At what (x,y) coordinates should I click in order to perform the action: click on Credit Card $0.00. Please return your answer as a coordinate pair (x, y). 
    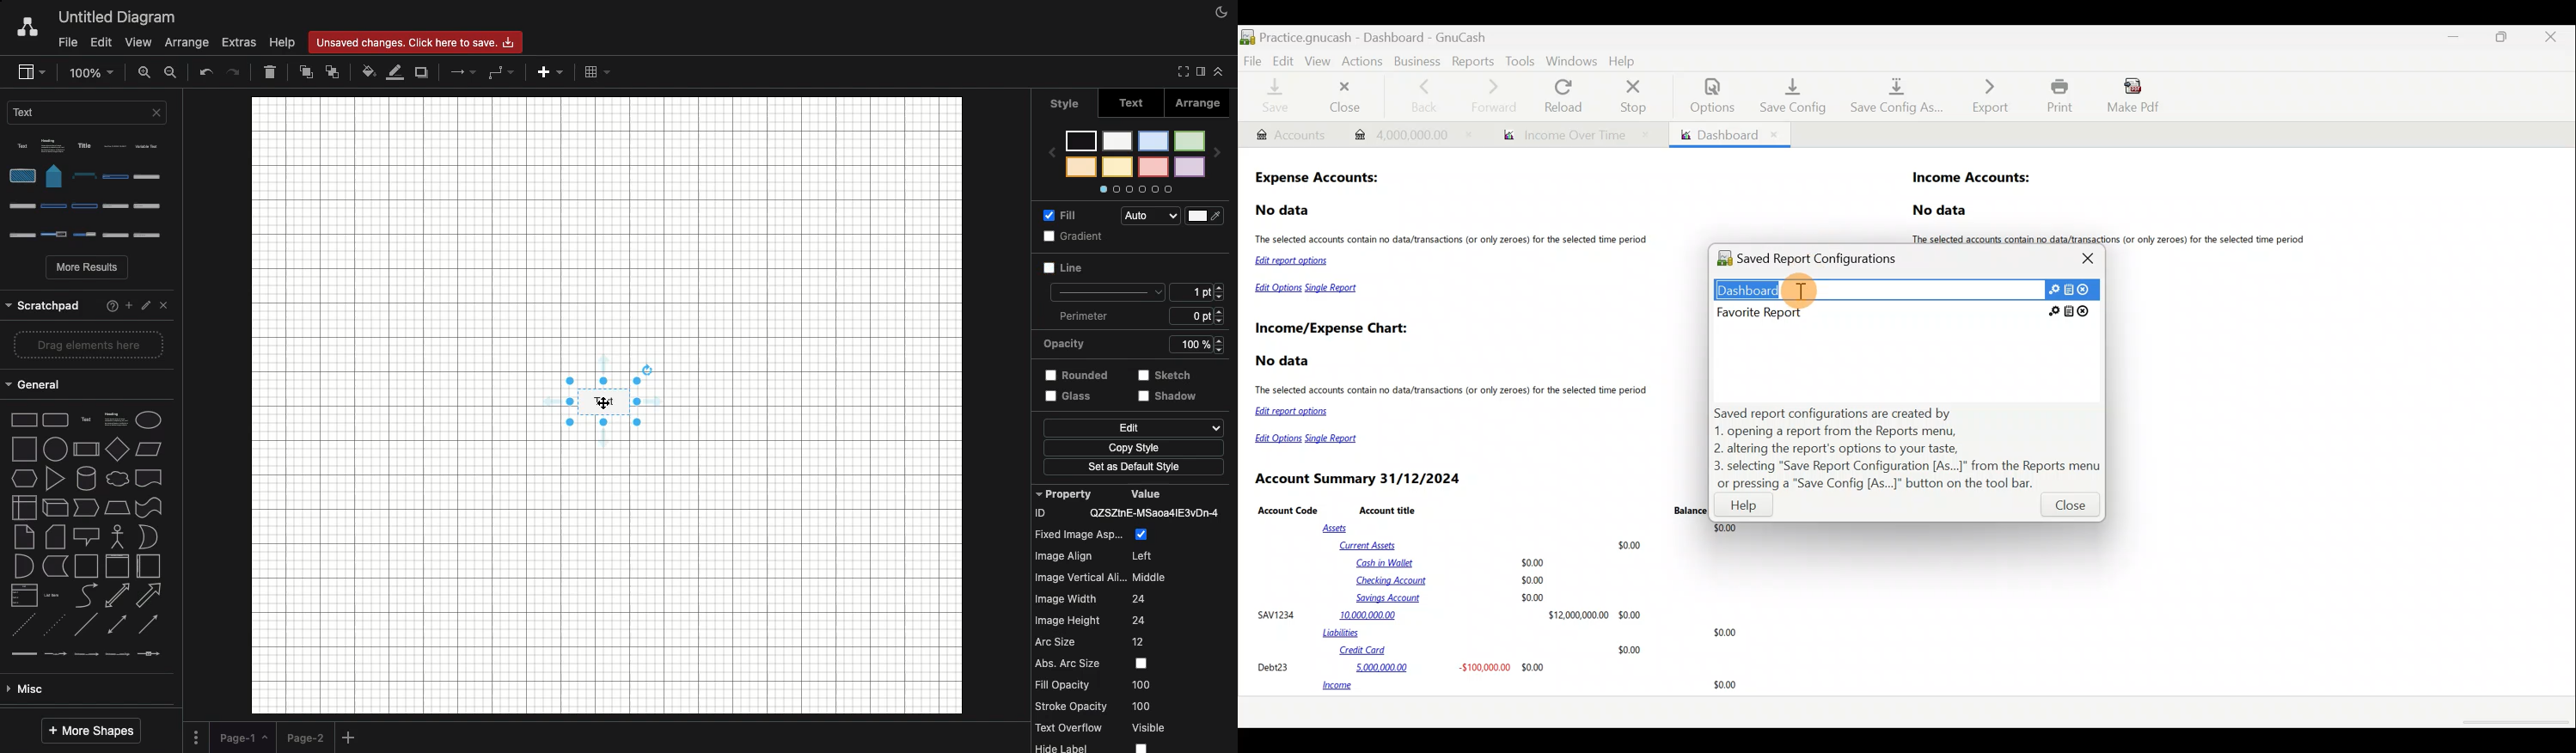
    Looking at the image, I should click on (1491, 651).